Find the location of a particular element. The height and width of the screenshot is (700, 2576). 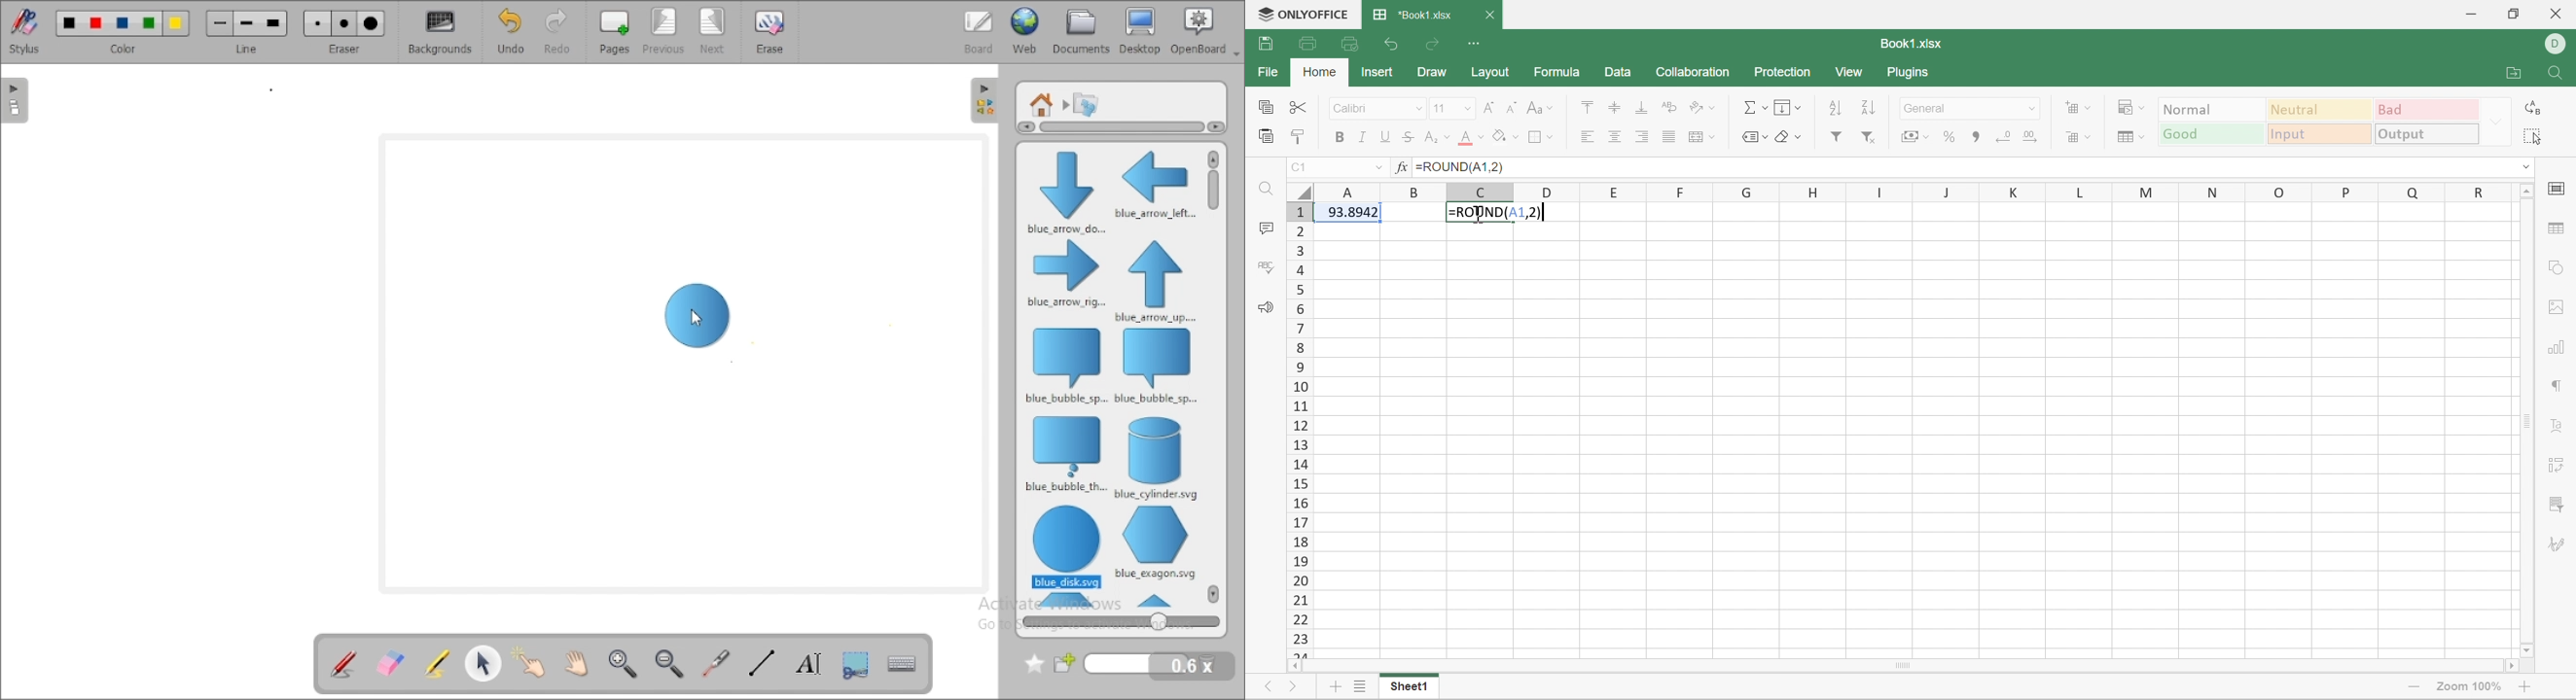

Zoom out is located at coordinates (2410, 685).